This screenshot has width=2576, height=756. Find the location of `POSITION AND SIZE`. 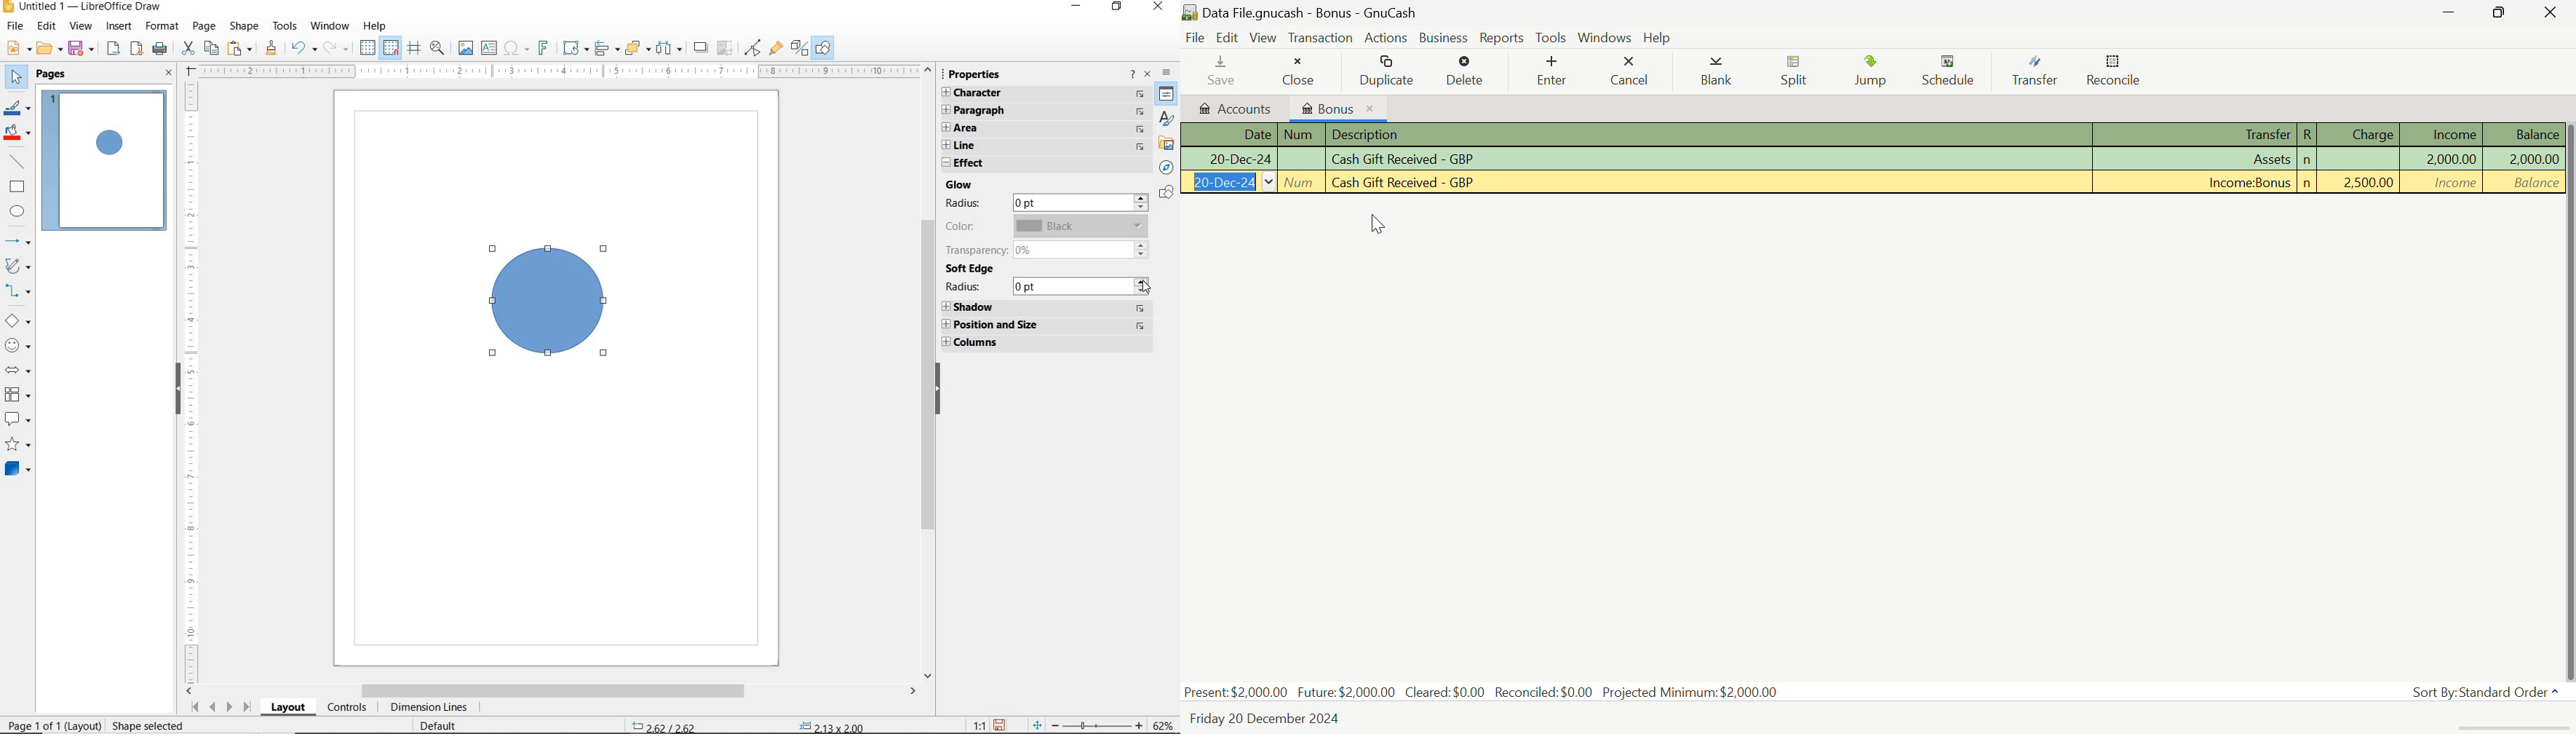

POSITION AND SIZE is located at coordinates (1045, 325).